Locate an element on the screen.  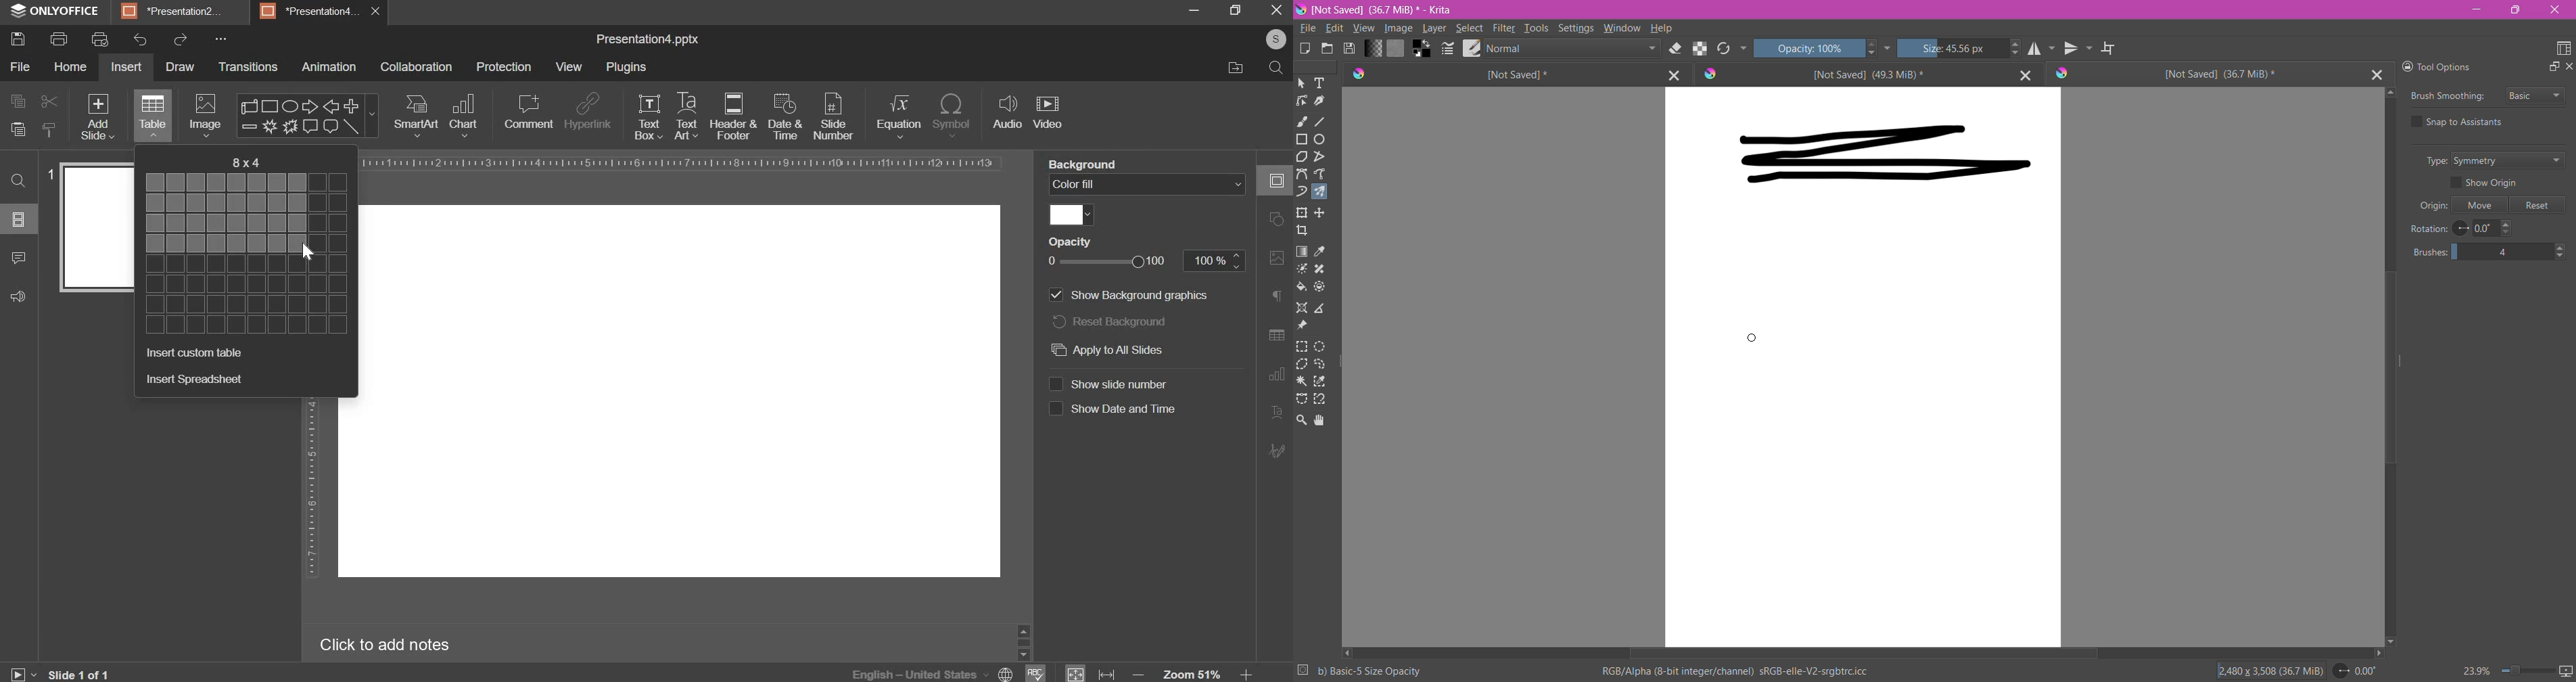
comment is located at coordinates (530, 112).